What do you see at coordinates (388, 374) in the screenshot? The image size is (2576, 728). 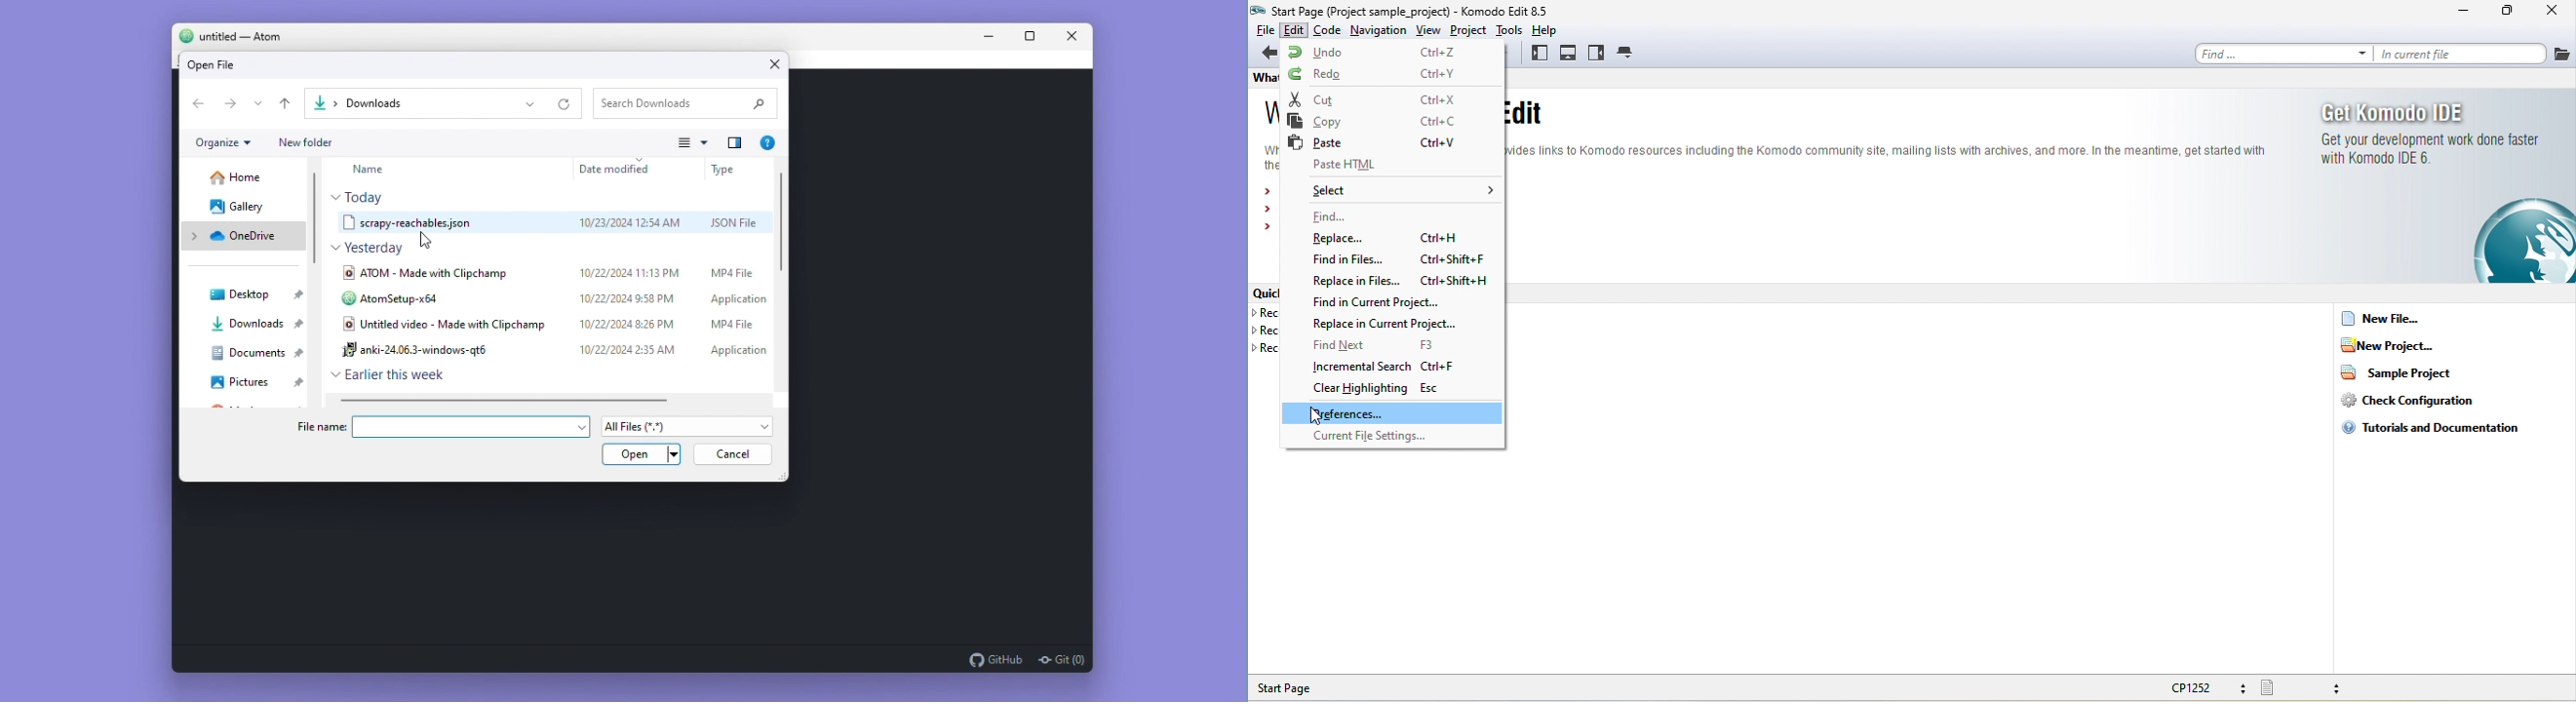 I see `Earlier this week` at bounding box center [388, 374].